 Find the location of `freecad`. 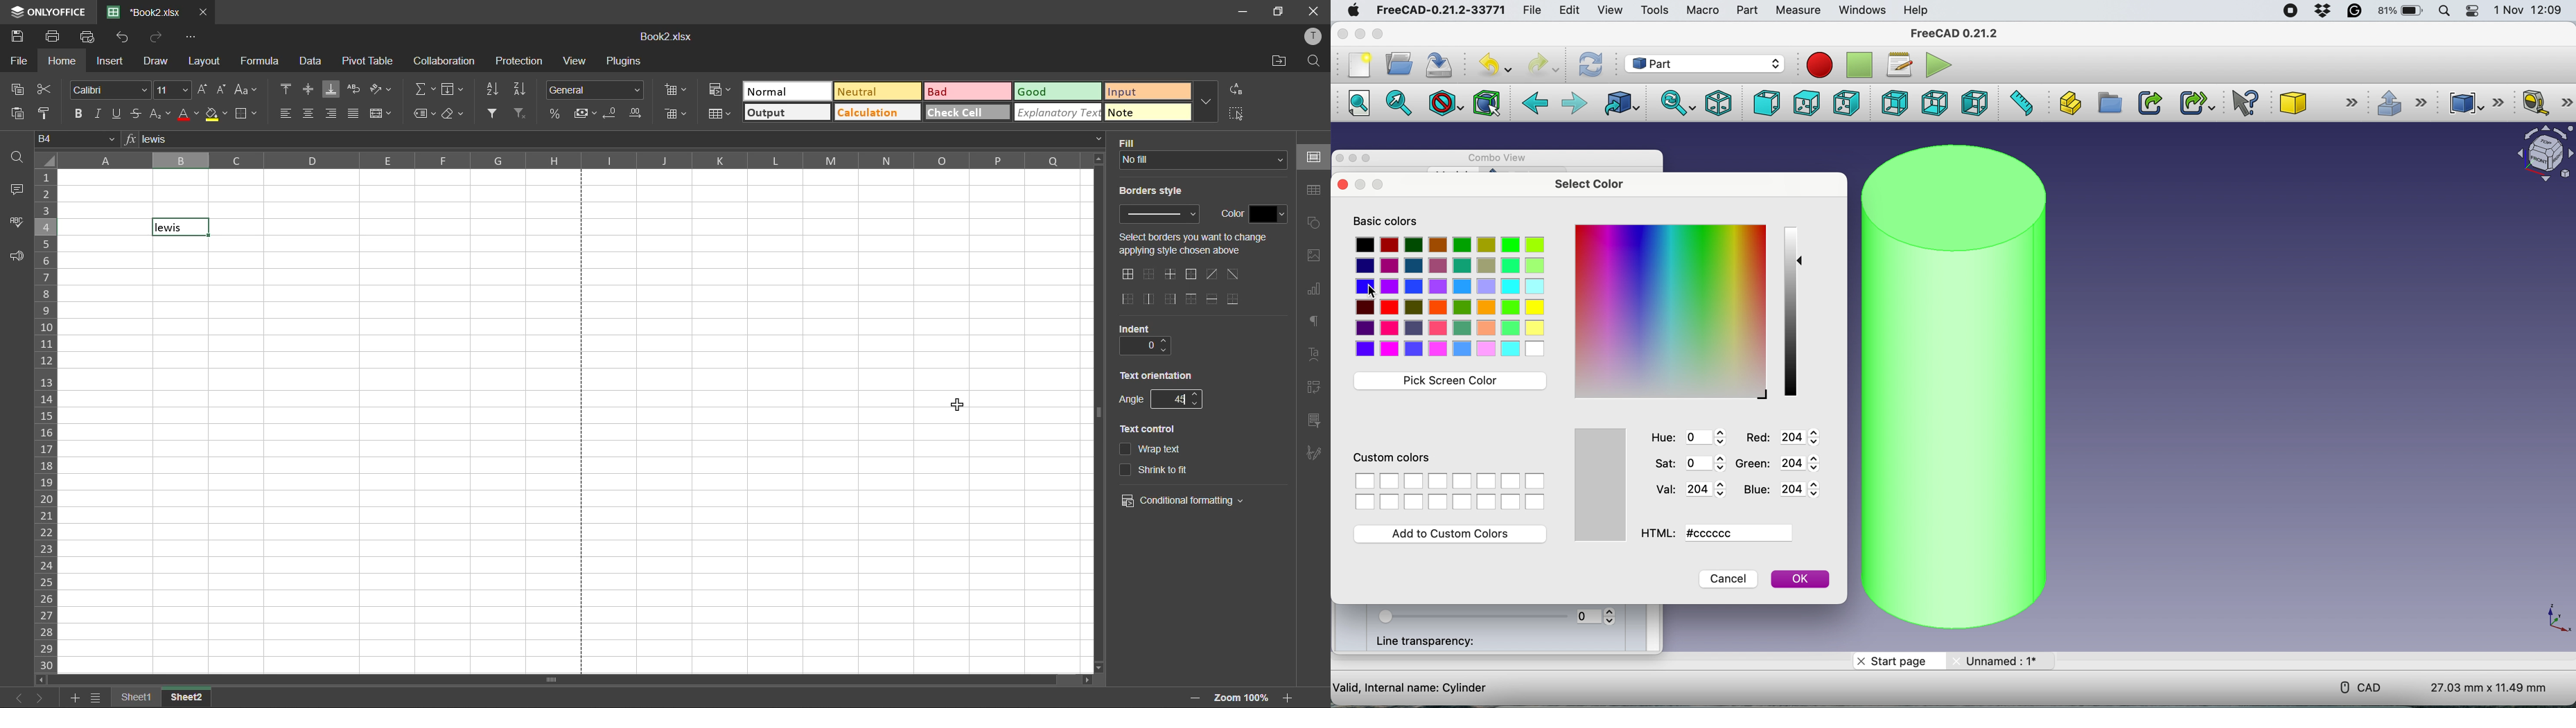

freecad is located at coordinates (1954, 31).